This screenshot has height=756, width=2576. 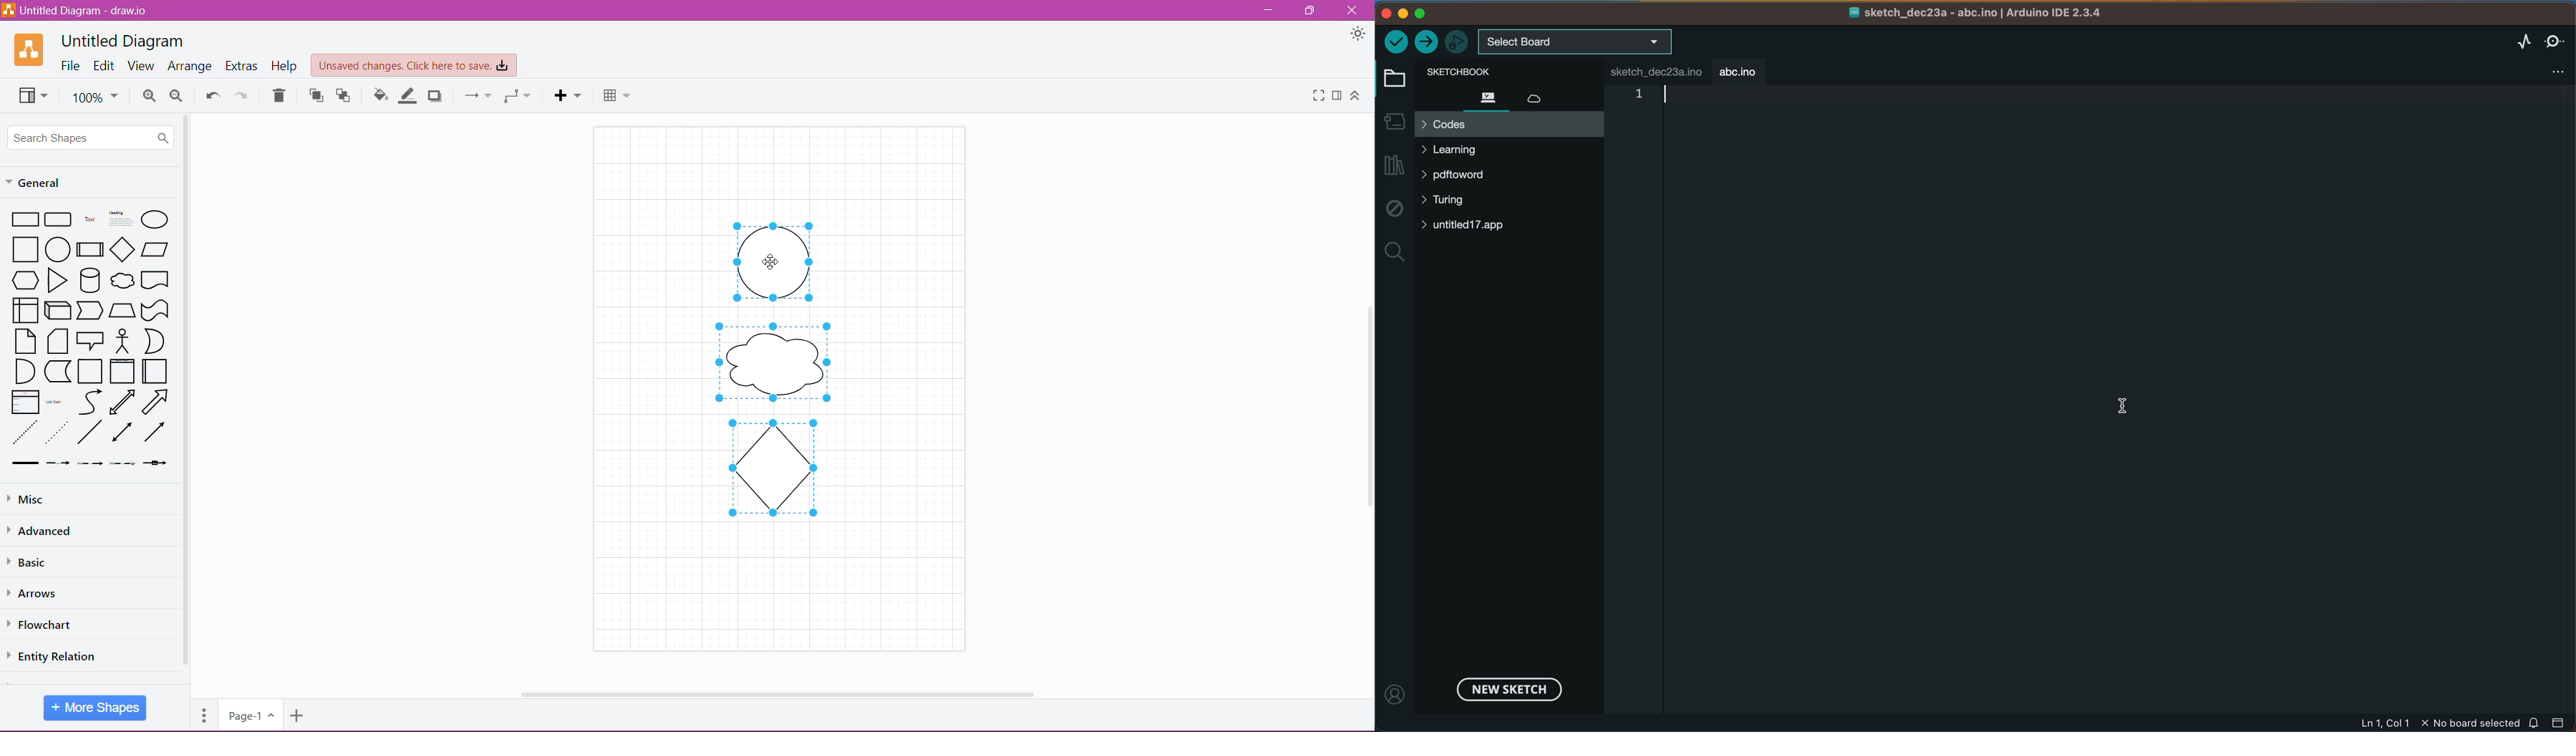 I want to click on Connection, so click(x=475, y=95).